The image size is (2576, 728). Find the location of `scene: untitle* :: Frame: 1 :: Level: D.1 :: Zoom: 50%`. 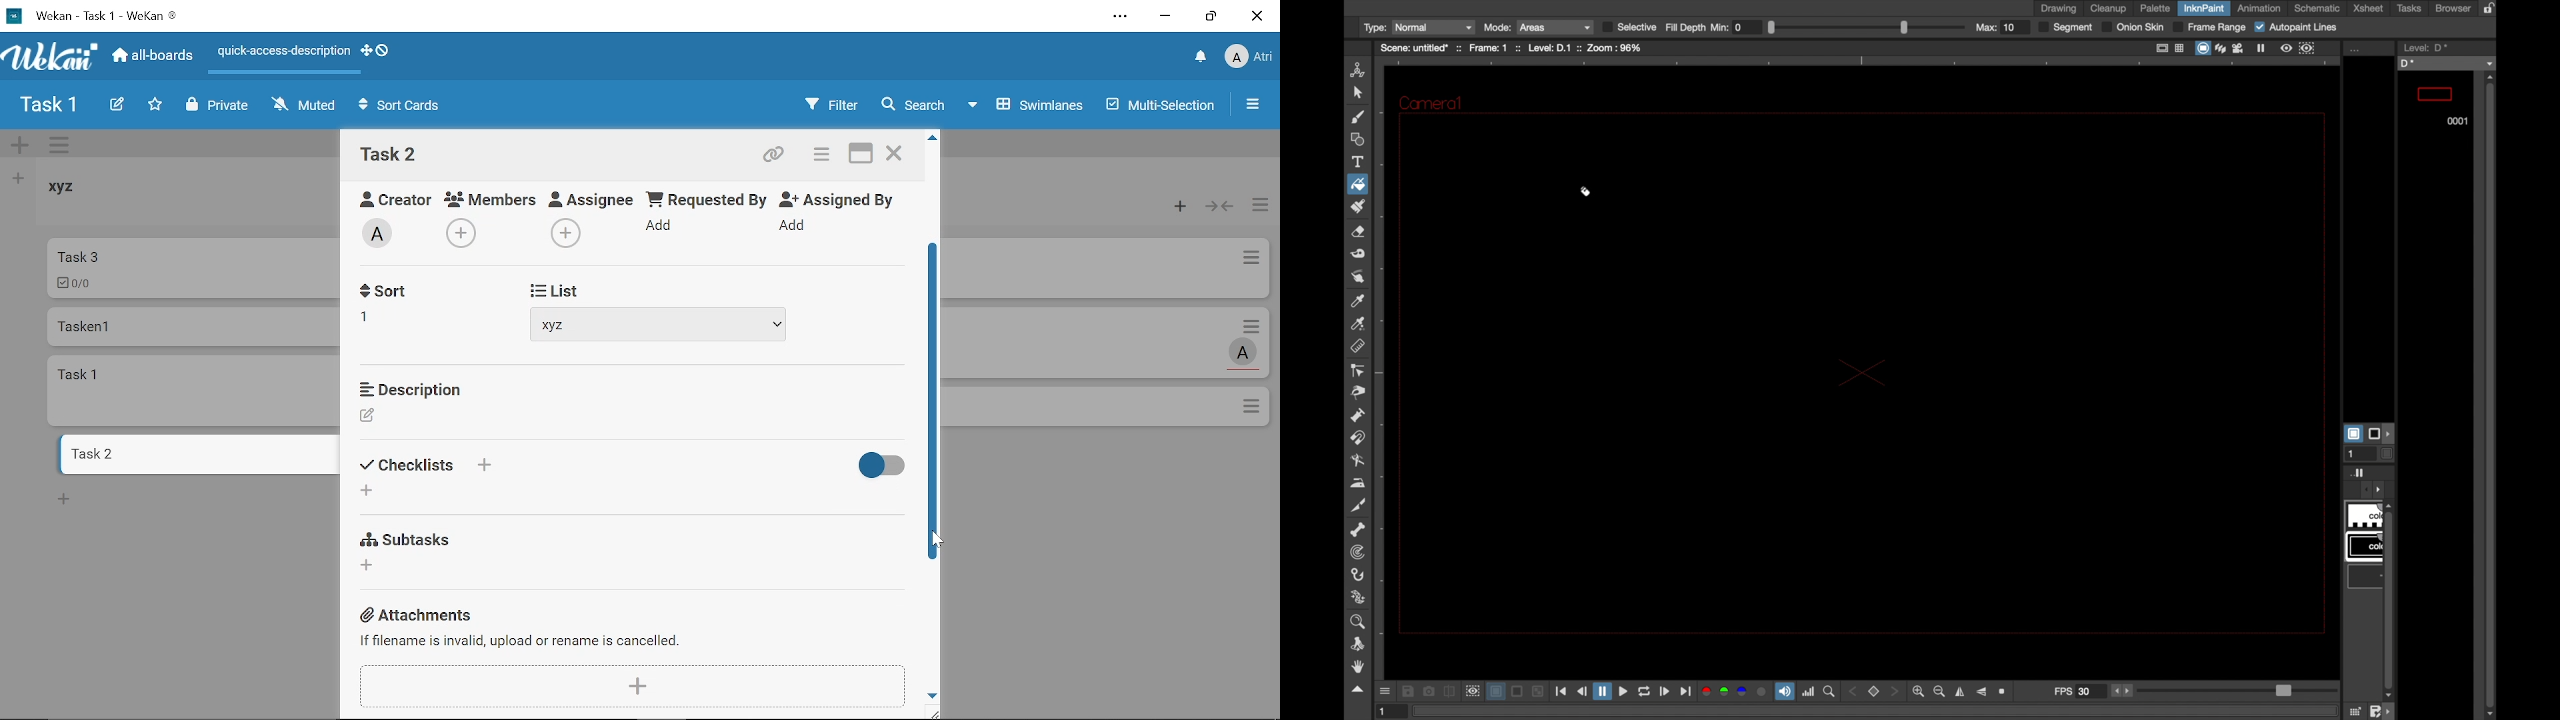

scene: untitle* :: Frame: 1 :: Level: D.1 :: Zoom: 50% is located at coordinates (1509, 48).